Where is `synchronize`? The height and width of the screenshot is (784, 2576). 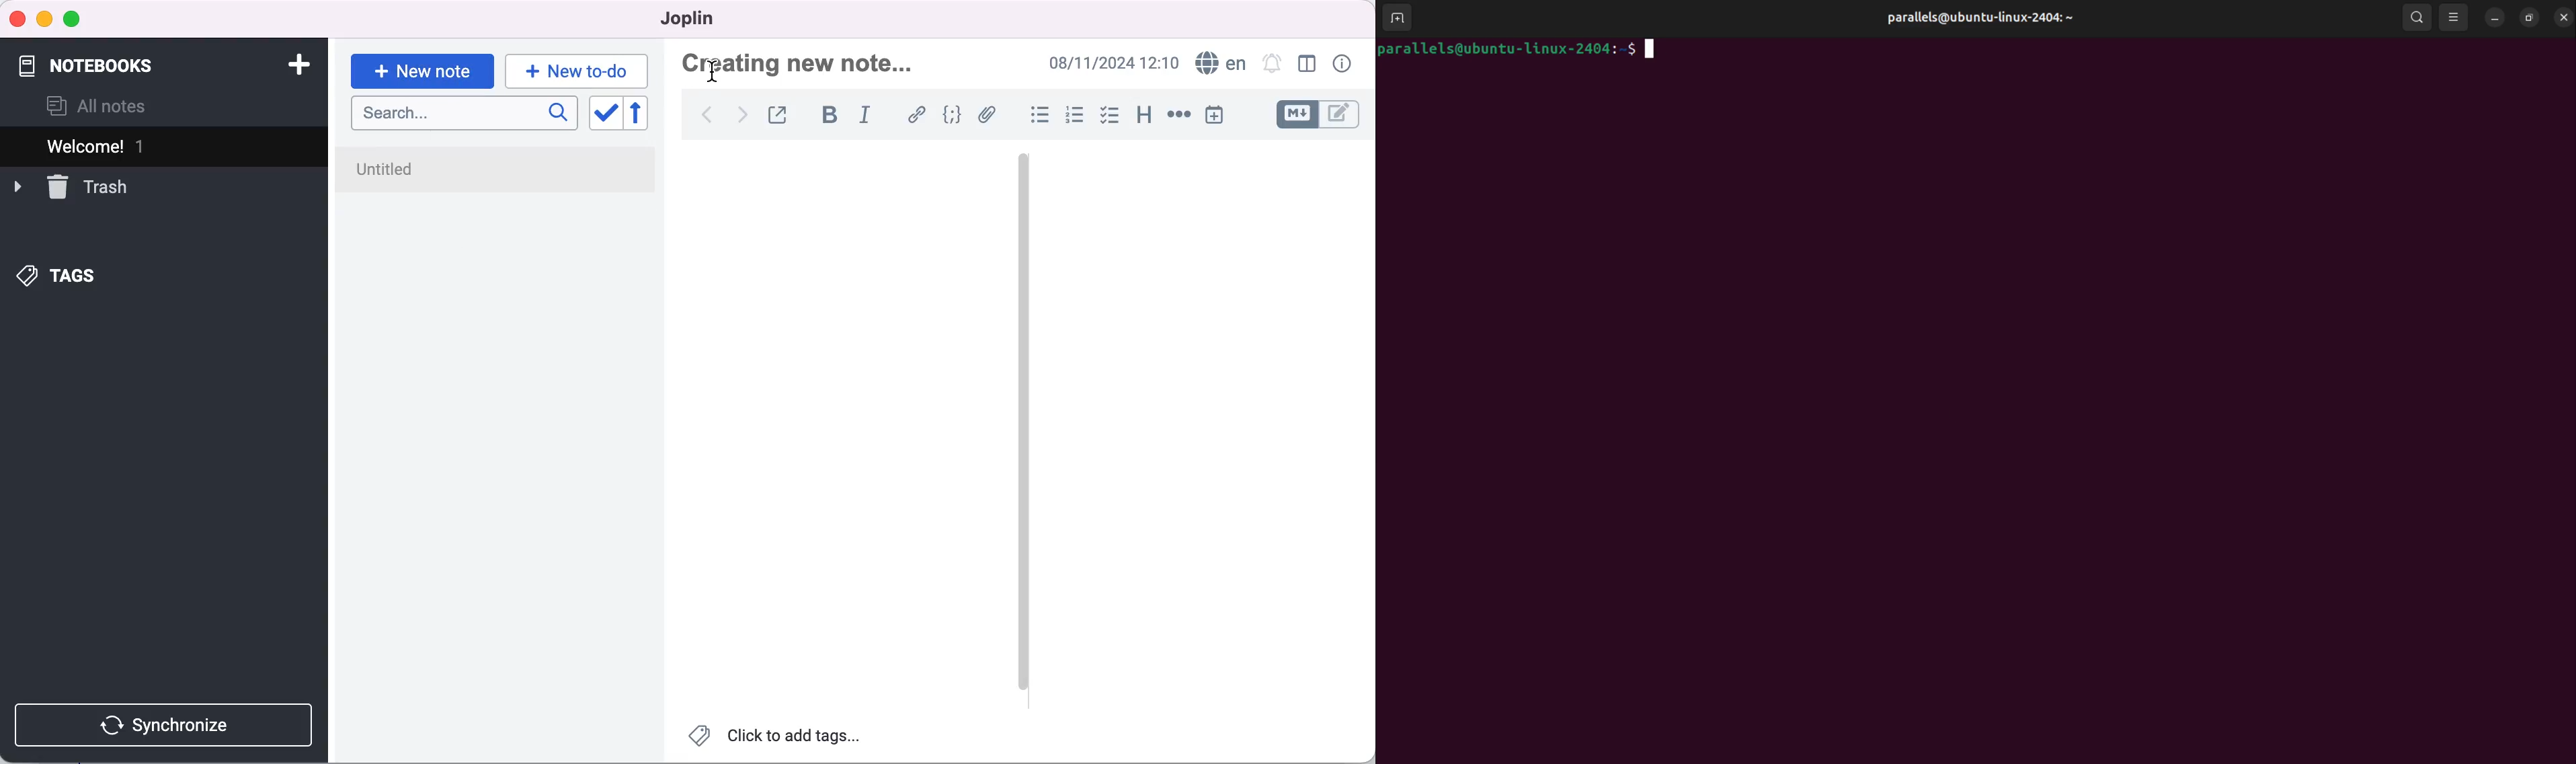 synchronize is located at coordinates (169, 724).